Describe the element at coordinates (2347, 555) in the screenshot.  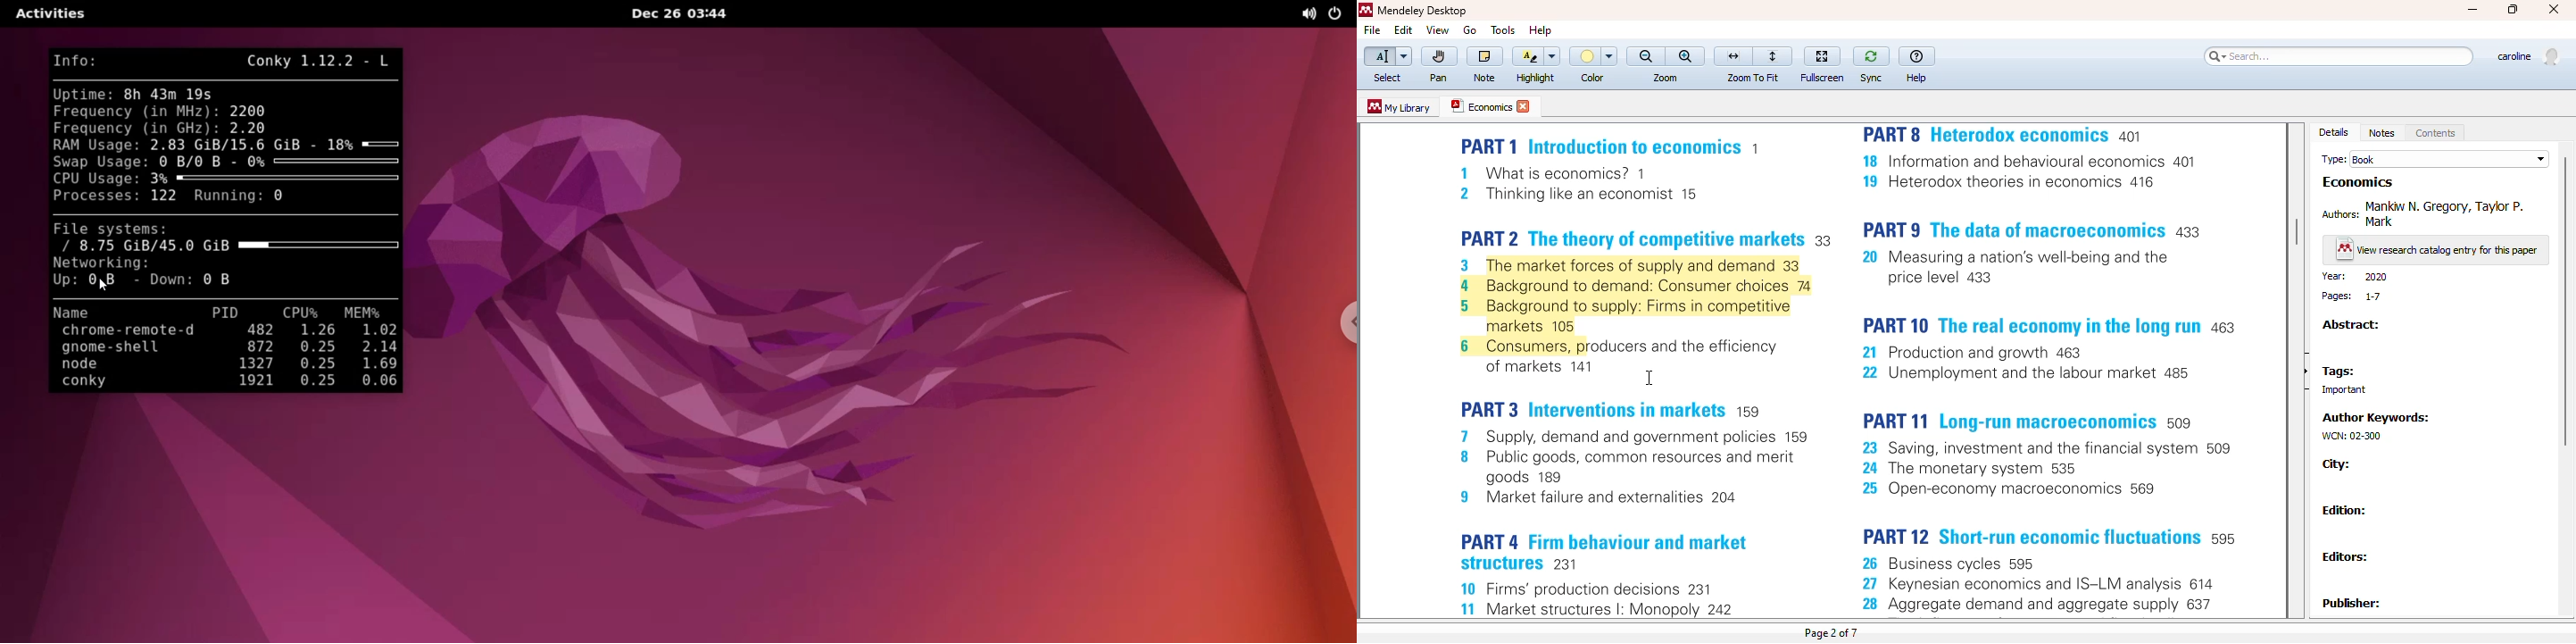
I see `editors` at that location.